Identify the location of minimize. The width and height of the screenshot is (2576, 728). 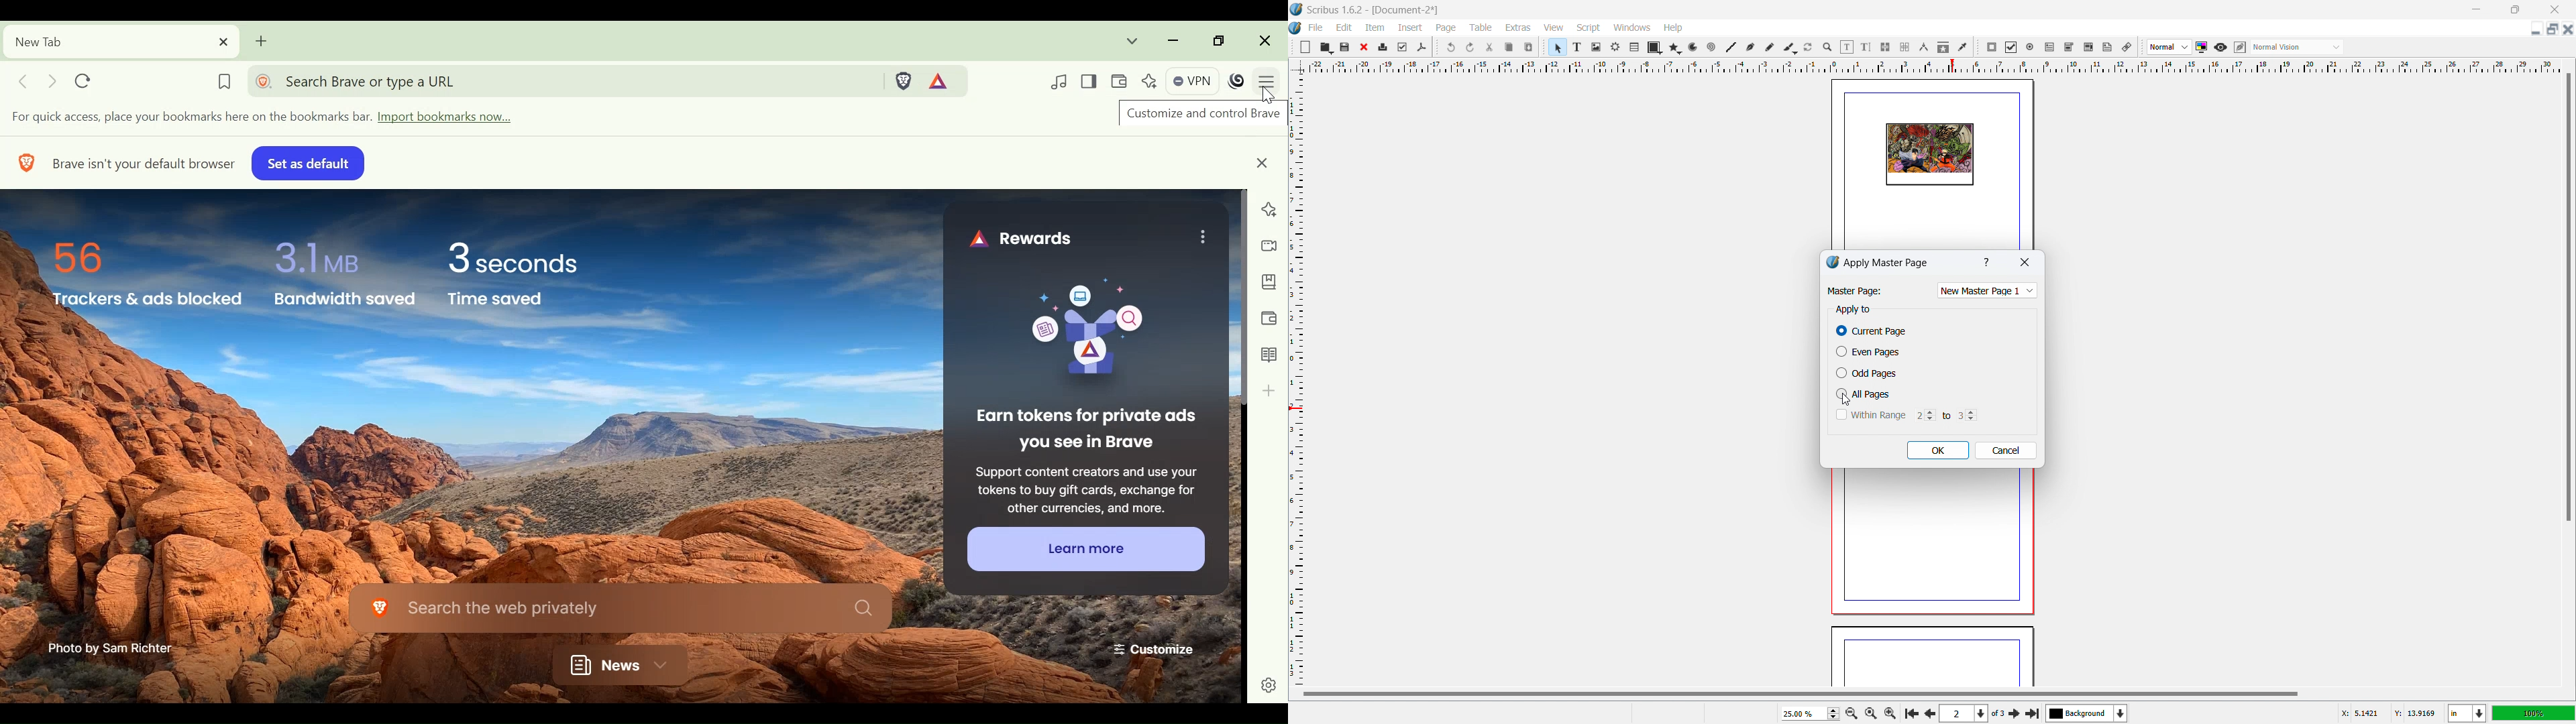
(1173, 40).